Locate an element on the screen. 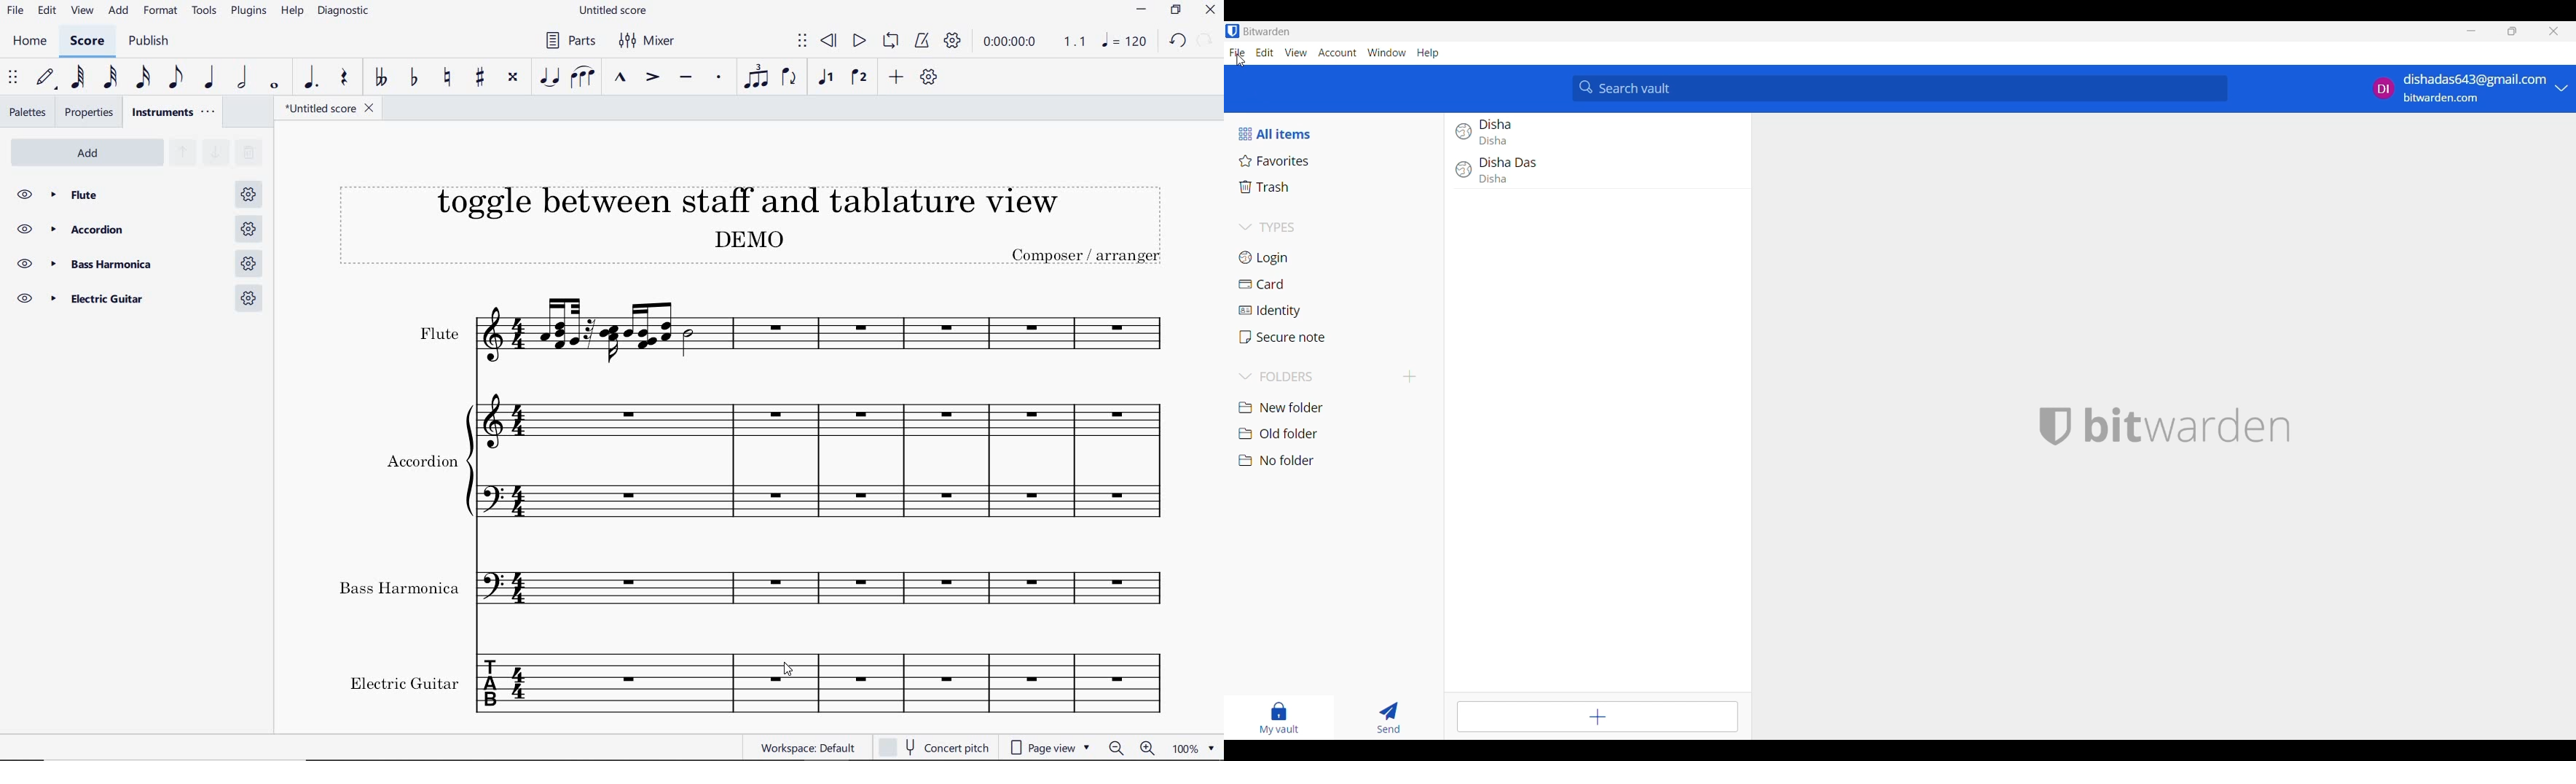  Instrument: Bass Harmonica is located at coordinates (760, 592).